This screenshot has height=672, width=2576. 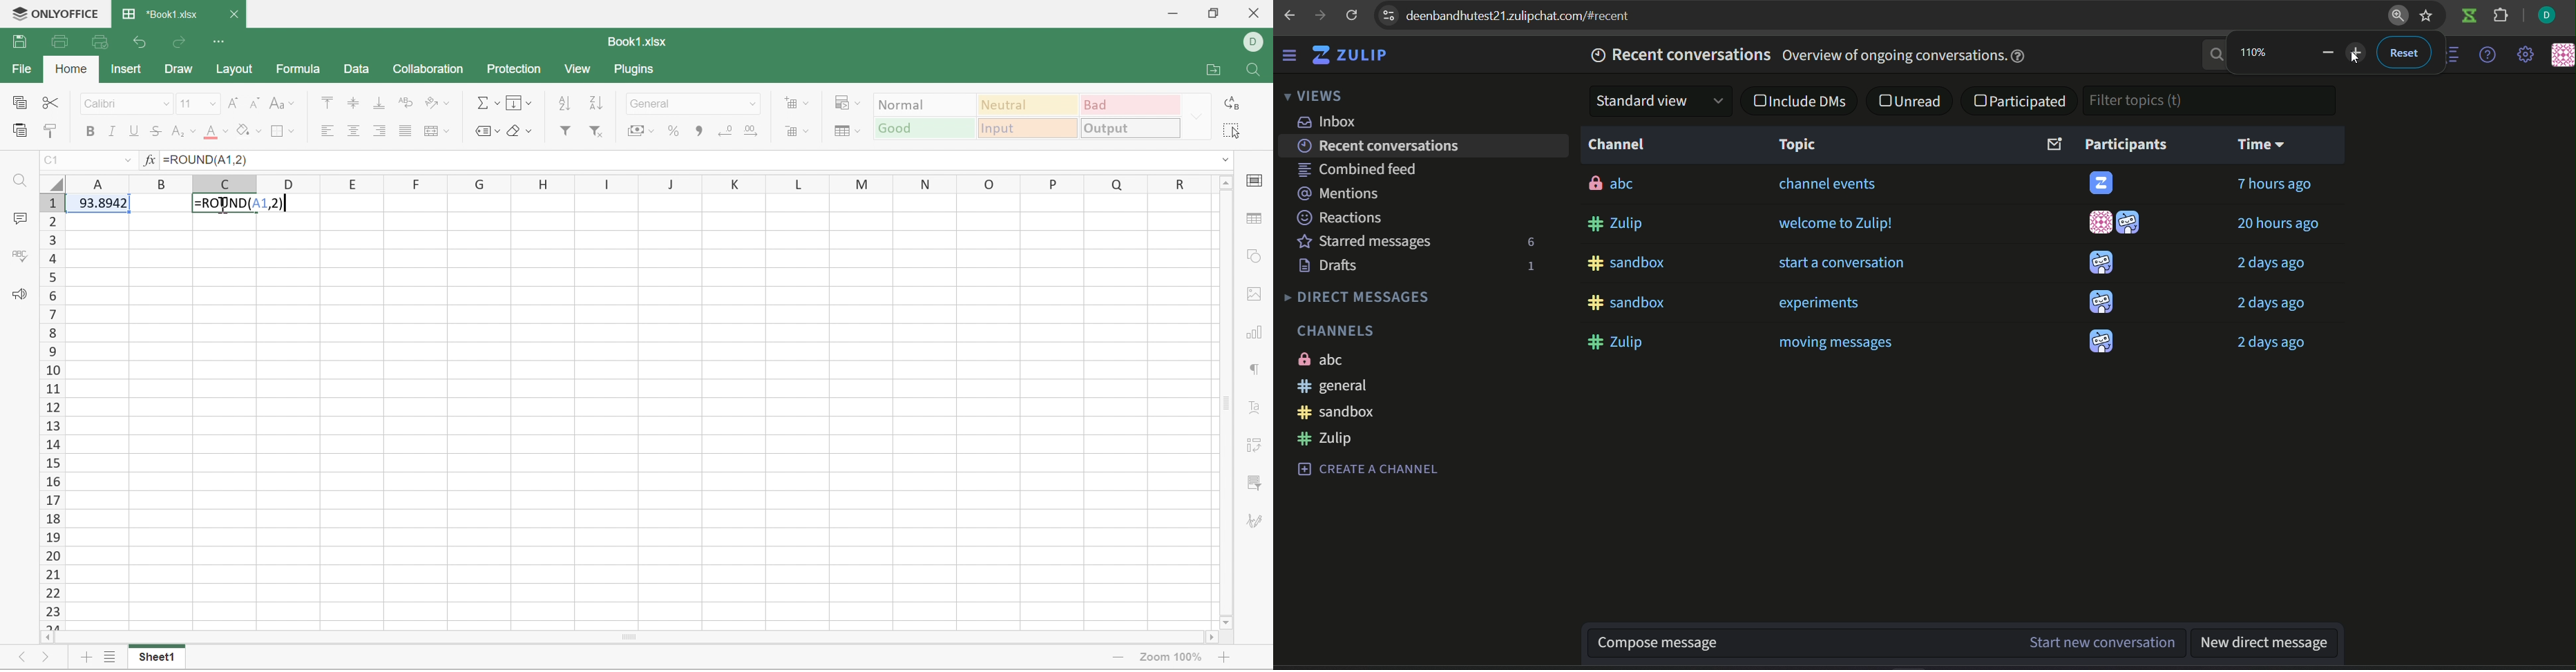 What do you see at coordinates (212, 103) in the screenshot?
I see `Drop Down` at bounding box center [212, 103].